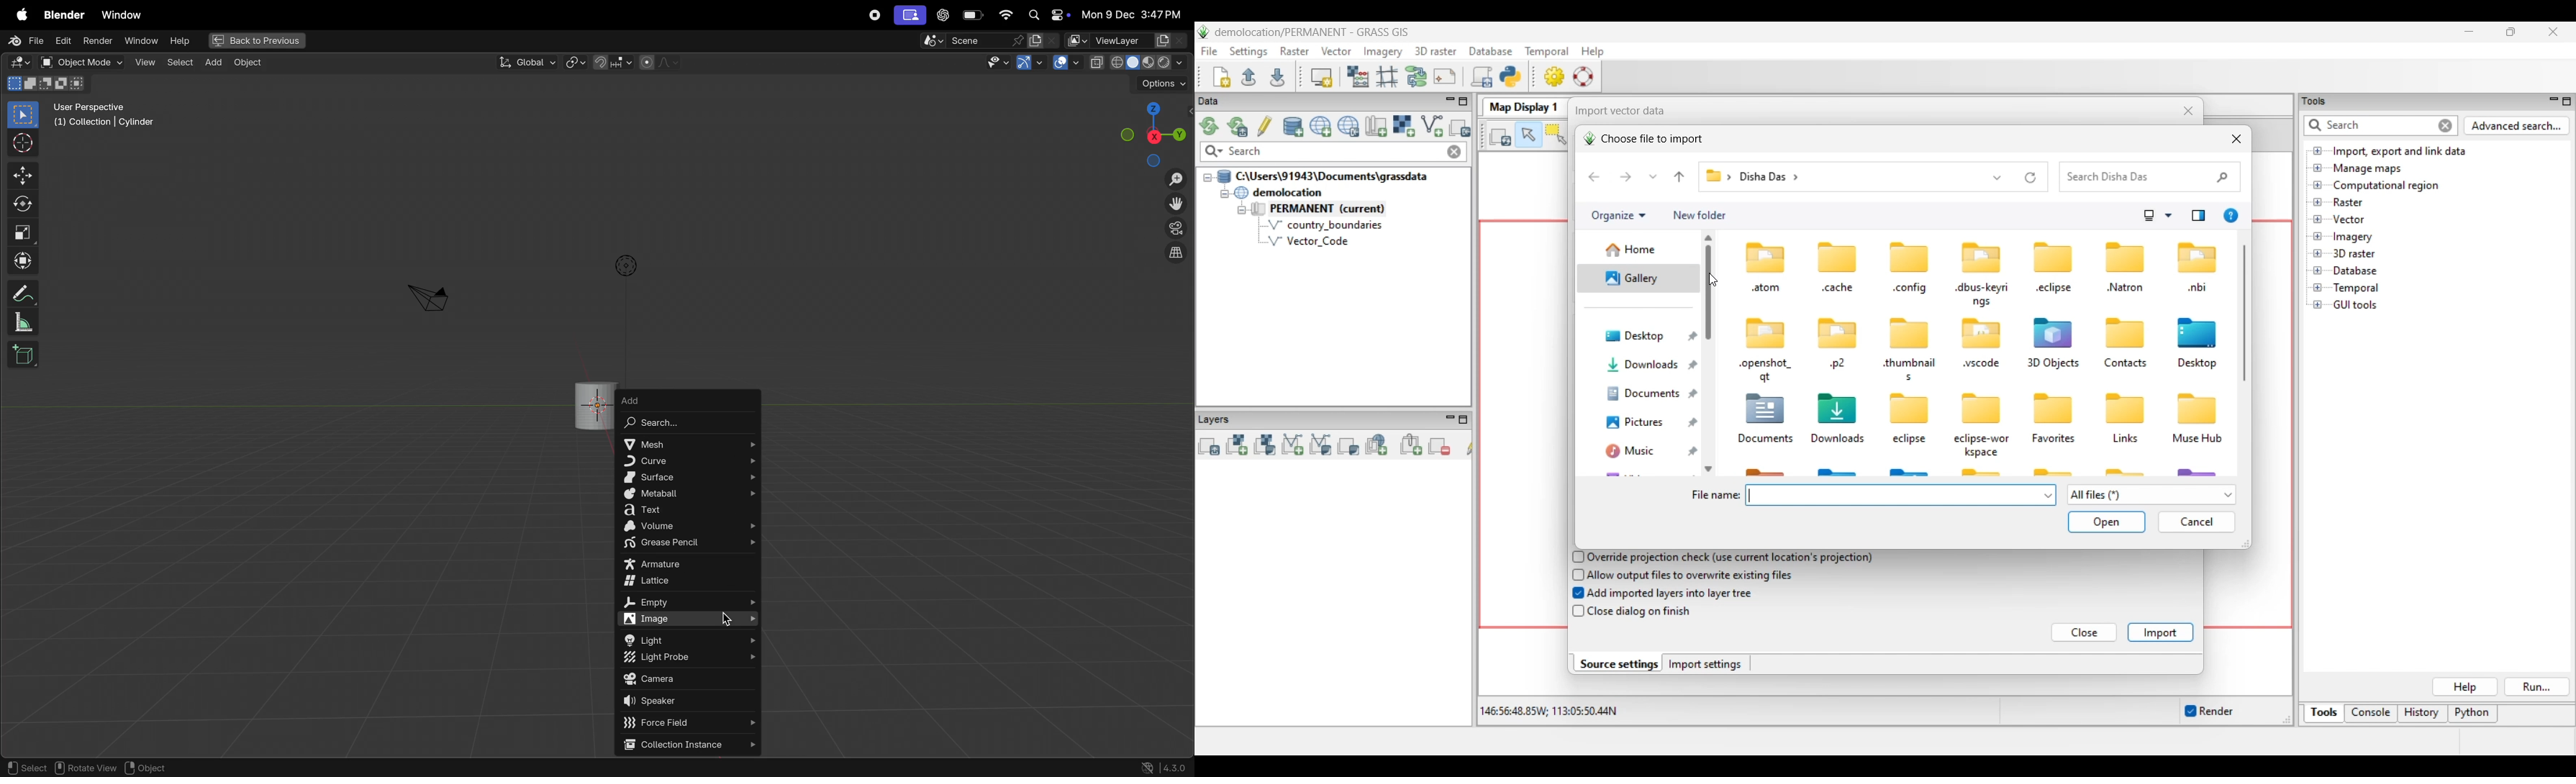  Describe the element at coordinates (688, 745) in the screenshot. I see `collection instance` at that location.